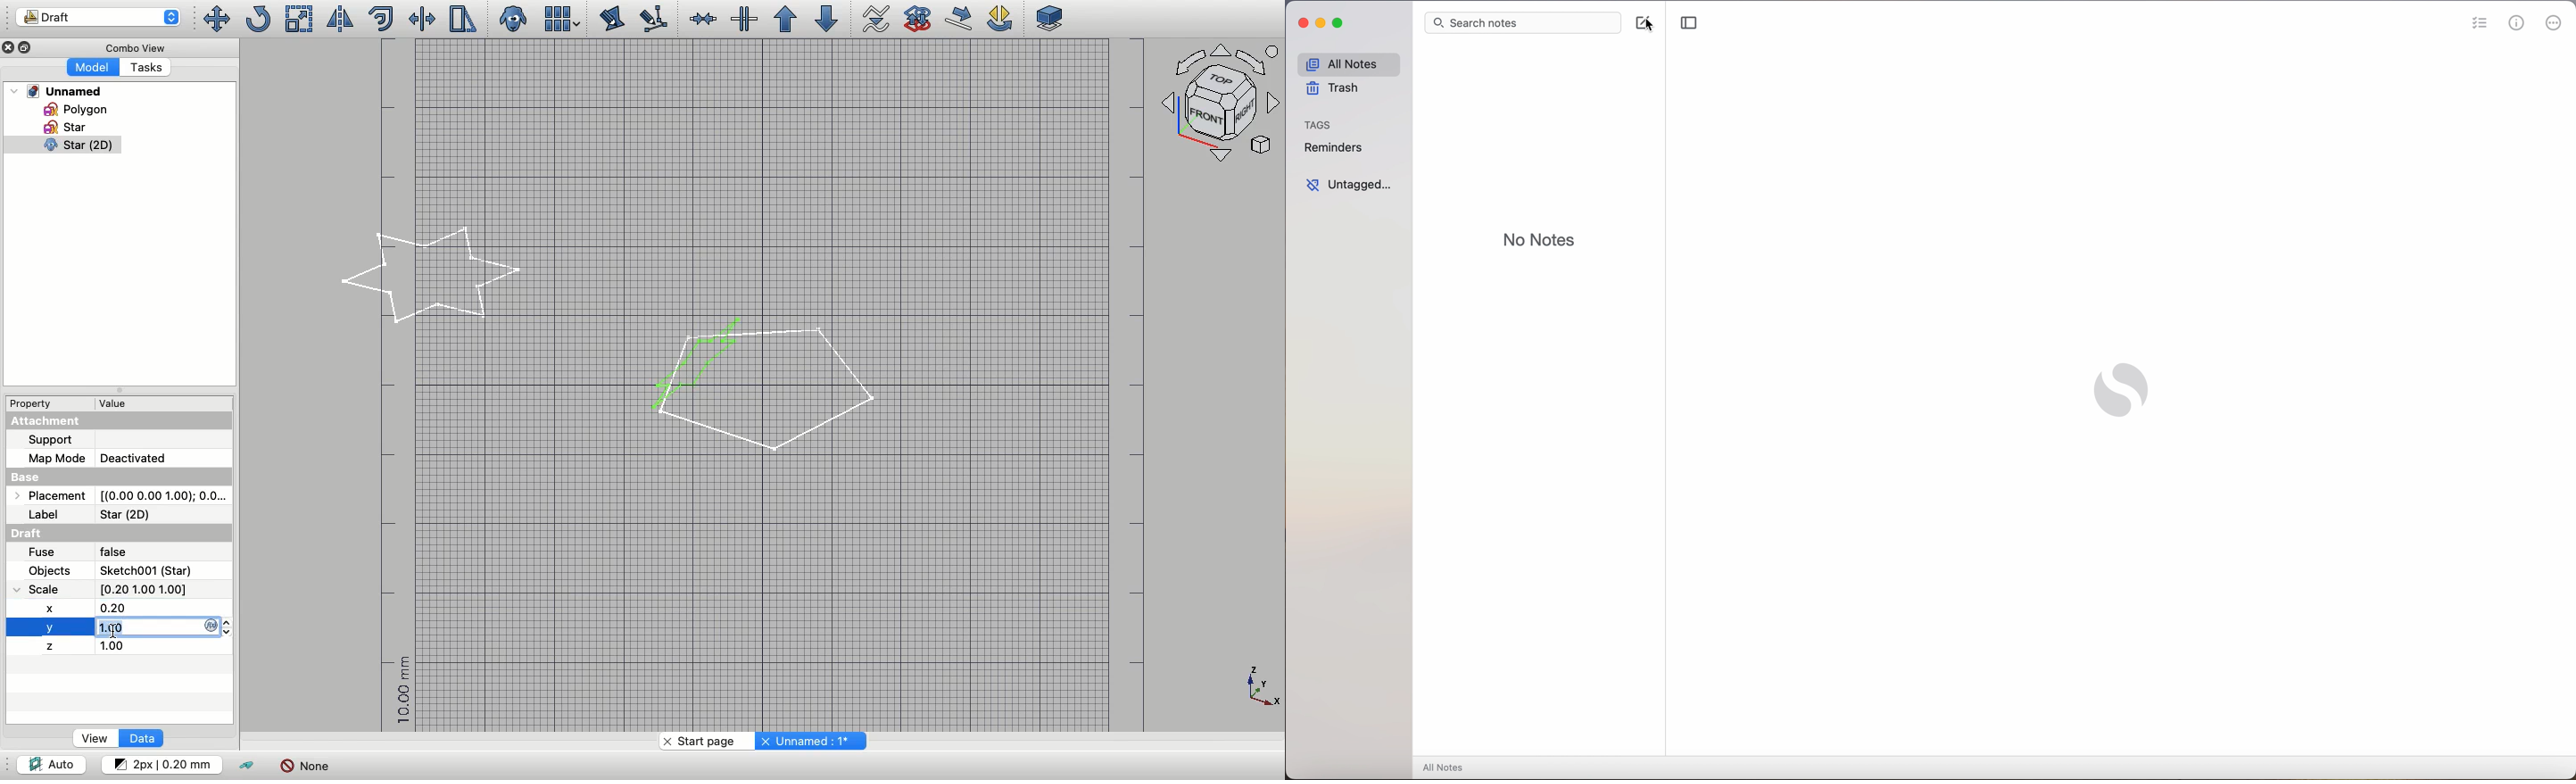 The height and width of the screenshot is (784, 2576). What do you see at coordinates (51, 763) in the screenshot?
I see `Auto` at bounding box center [51, 763].